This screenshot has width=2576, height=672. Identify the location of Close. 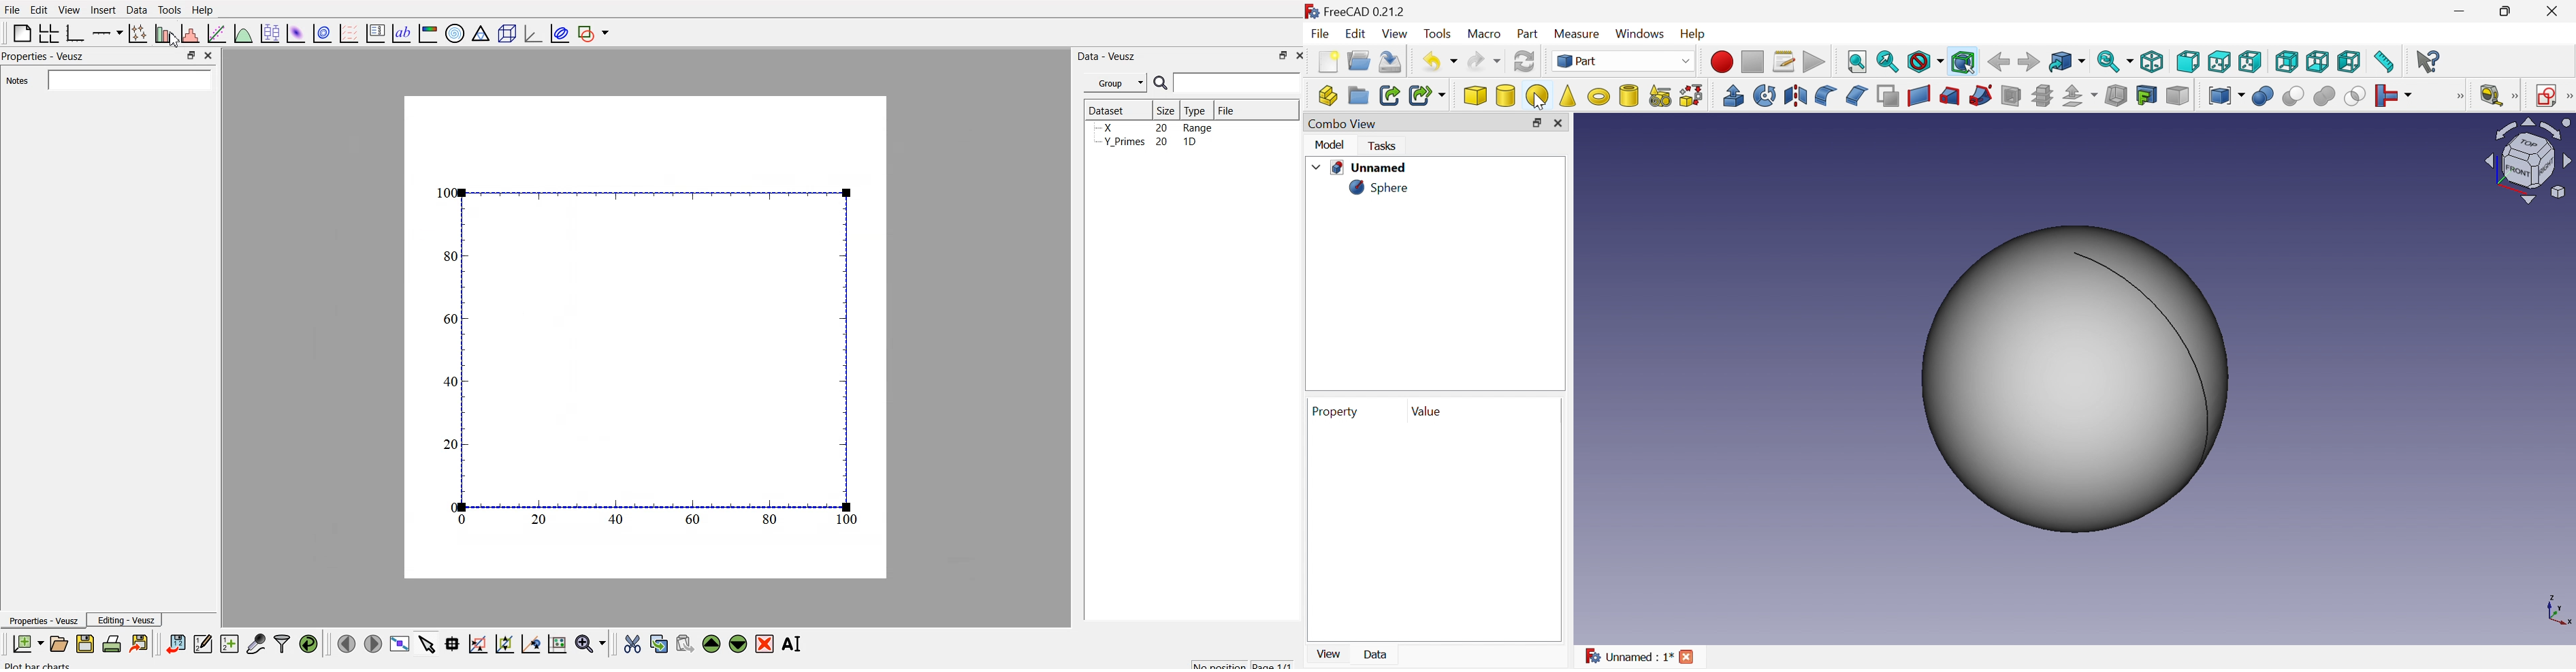
(1688, 656).